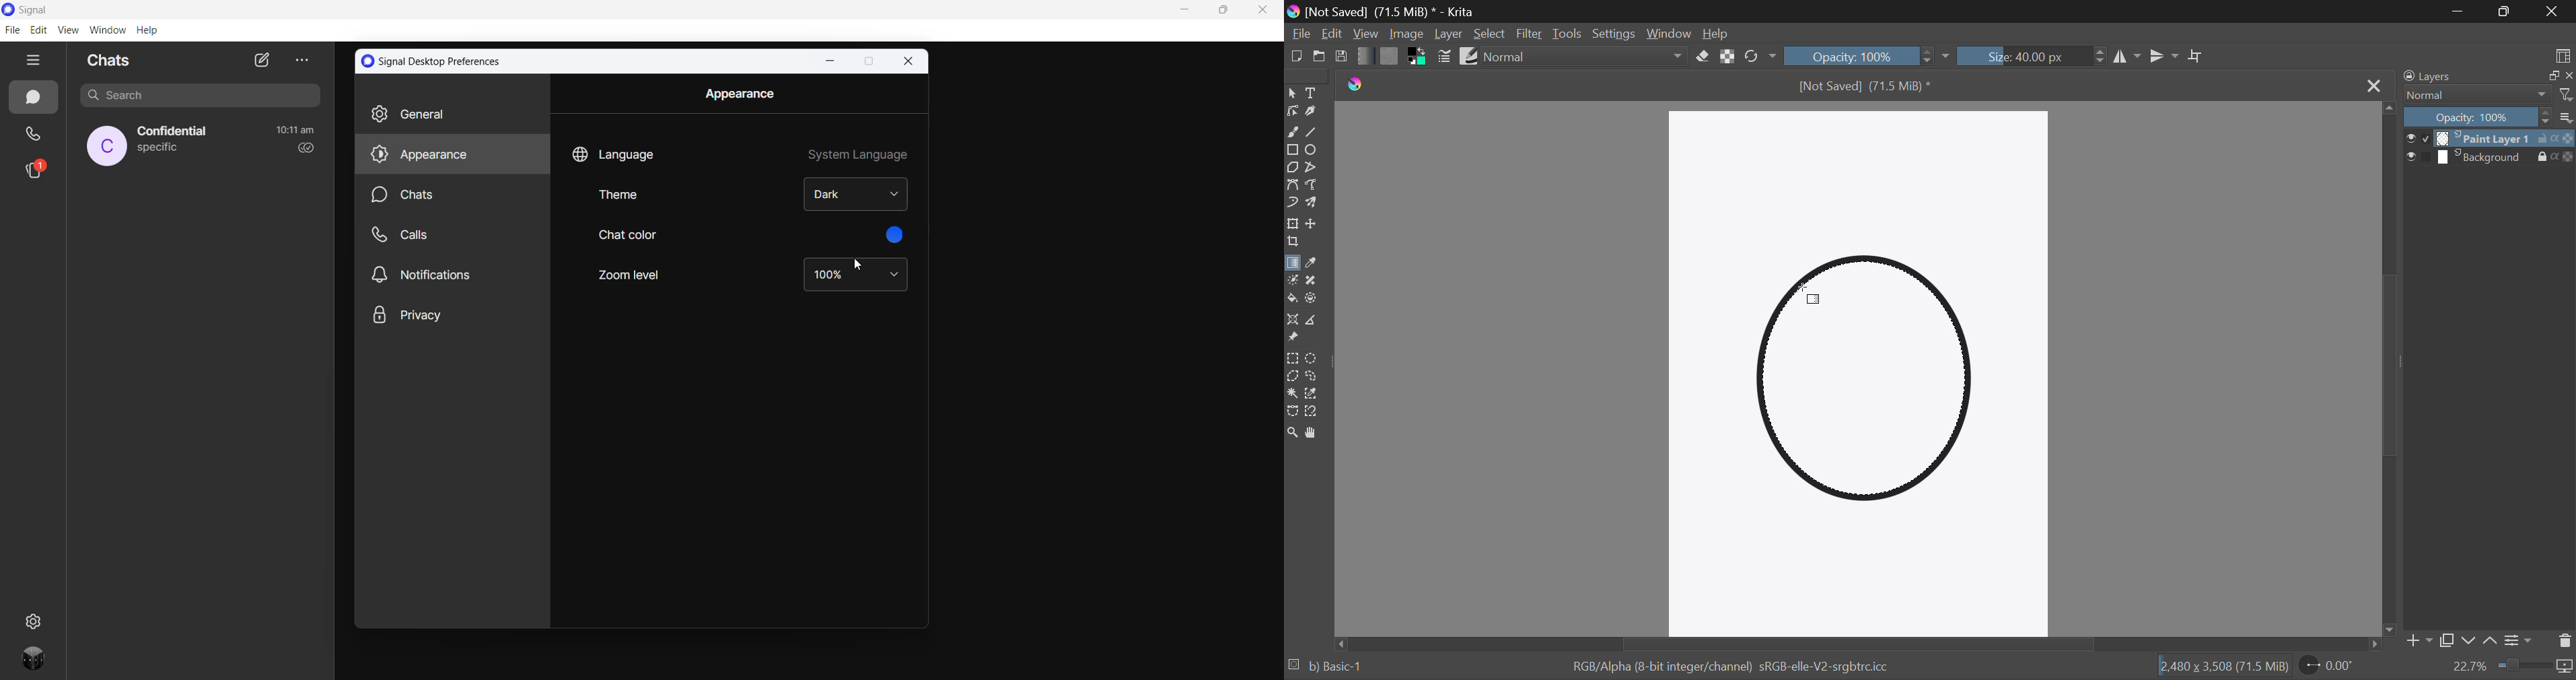 The height and width of the screenshot is (700, 2576). I want to click on Bezier Curve Selection, so click(1293, 413).